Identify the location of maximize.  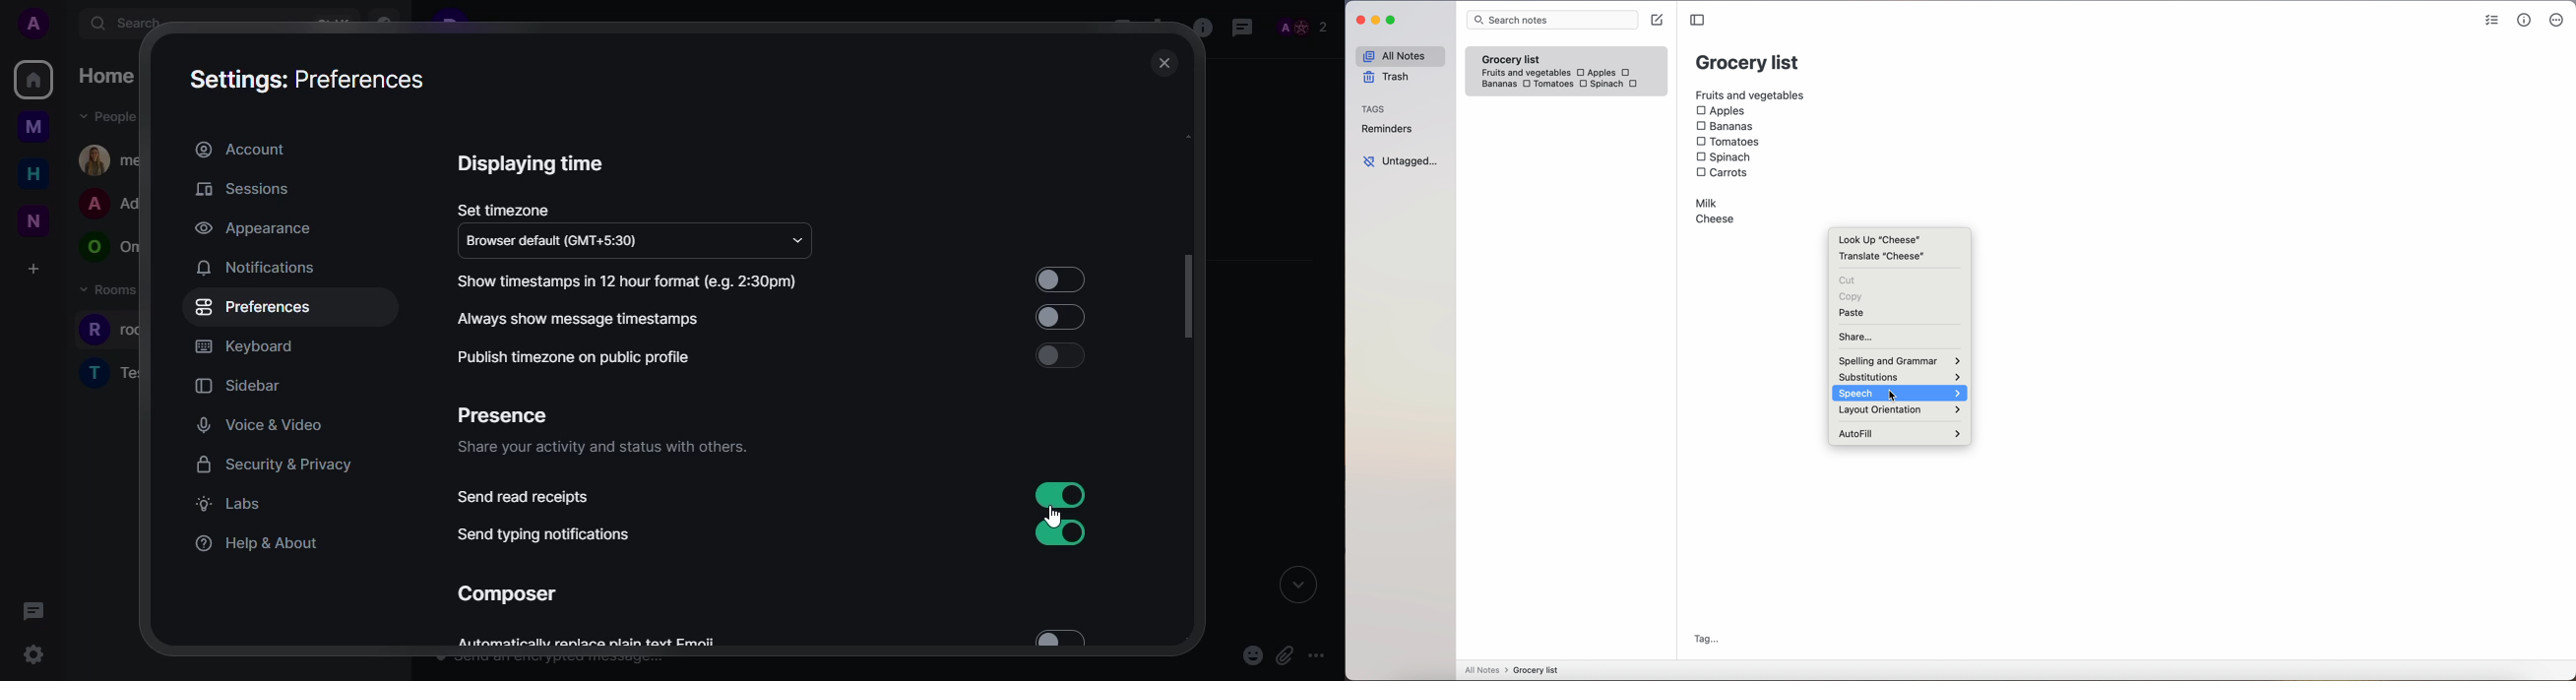
(1393, 21).